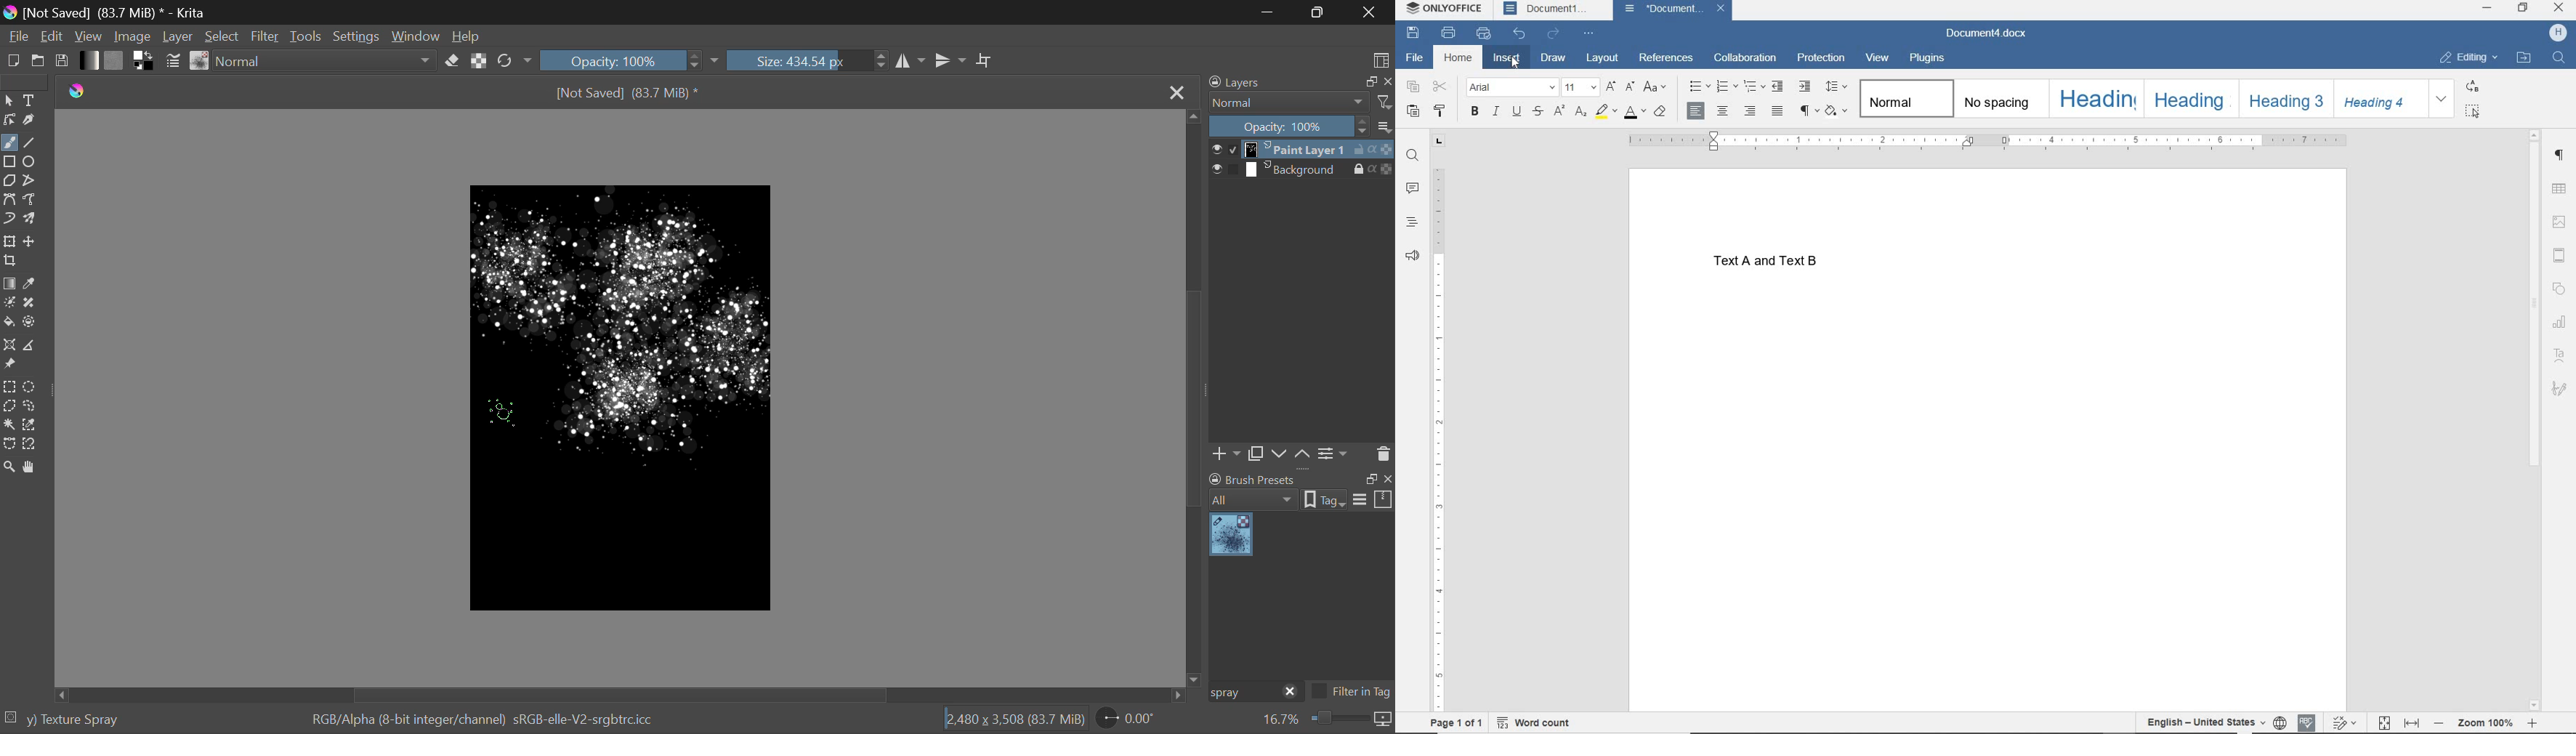 The height and width of the screenshot is (756, 2576). I want to click on Measurements, so click(28, 346).